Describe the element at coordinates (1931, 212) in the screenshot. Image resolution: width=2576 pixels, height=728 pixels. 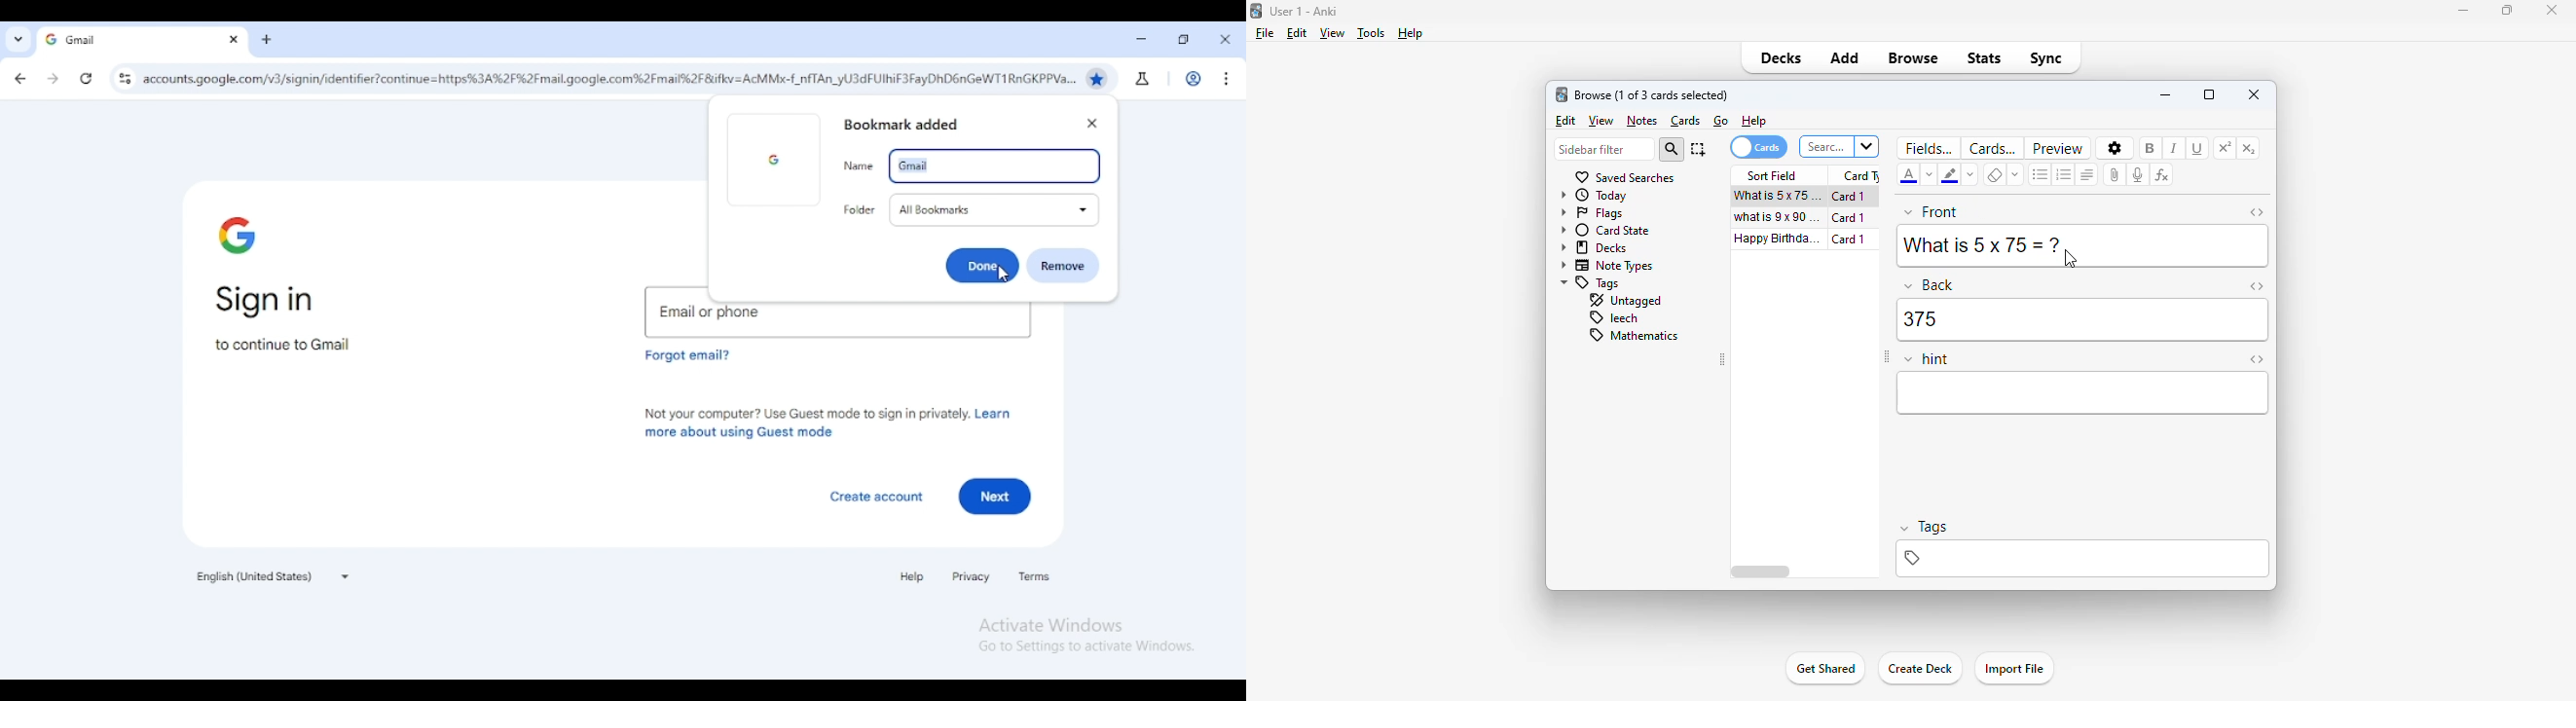
I see `front` at that location.